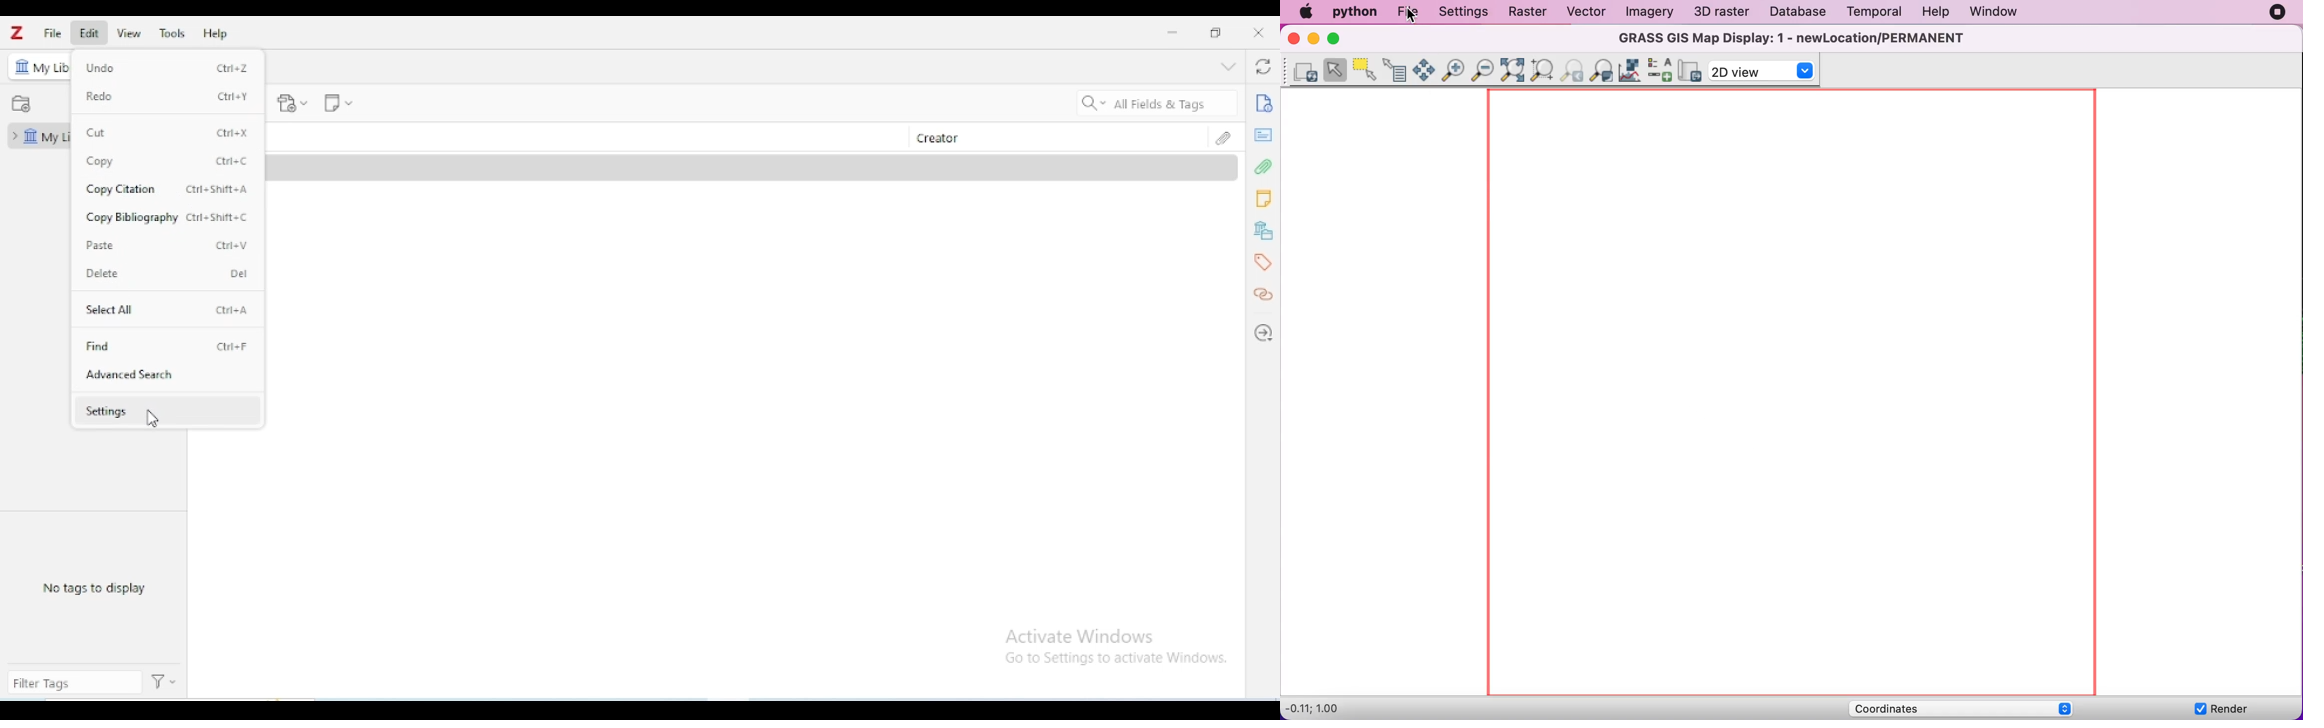 The image size is (2324, 728). Describe the element at coordinates (21, 104) in the screenshot. I see `new collection` at that location.